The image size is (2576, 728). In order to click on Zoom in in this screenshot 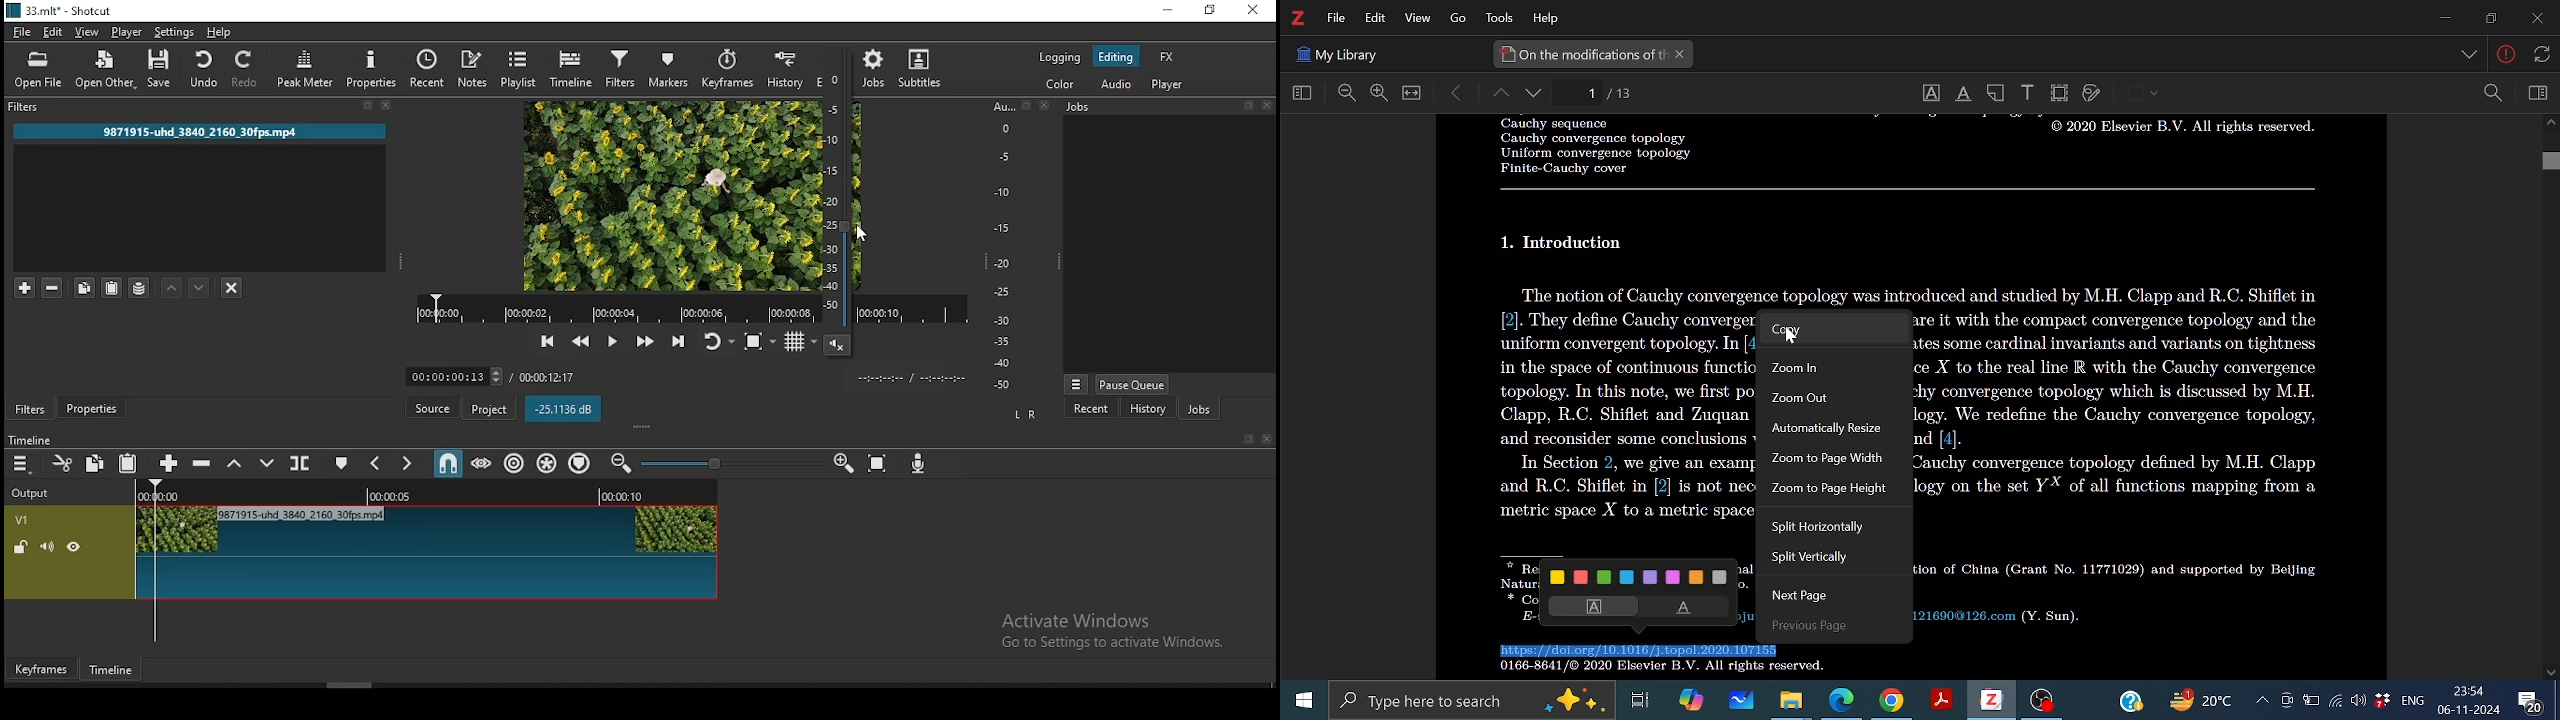, I will do `click(1378, 93)`.